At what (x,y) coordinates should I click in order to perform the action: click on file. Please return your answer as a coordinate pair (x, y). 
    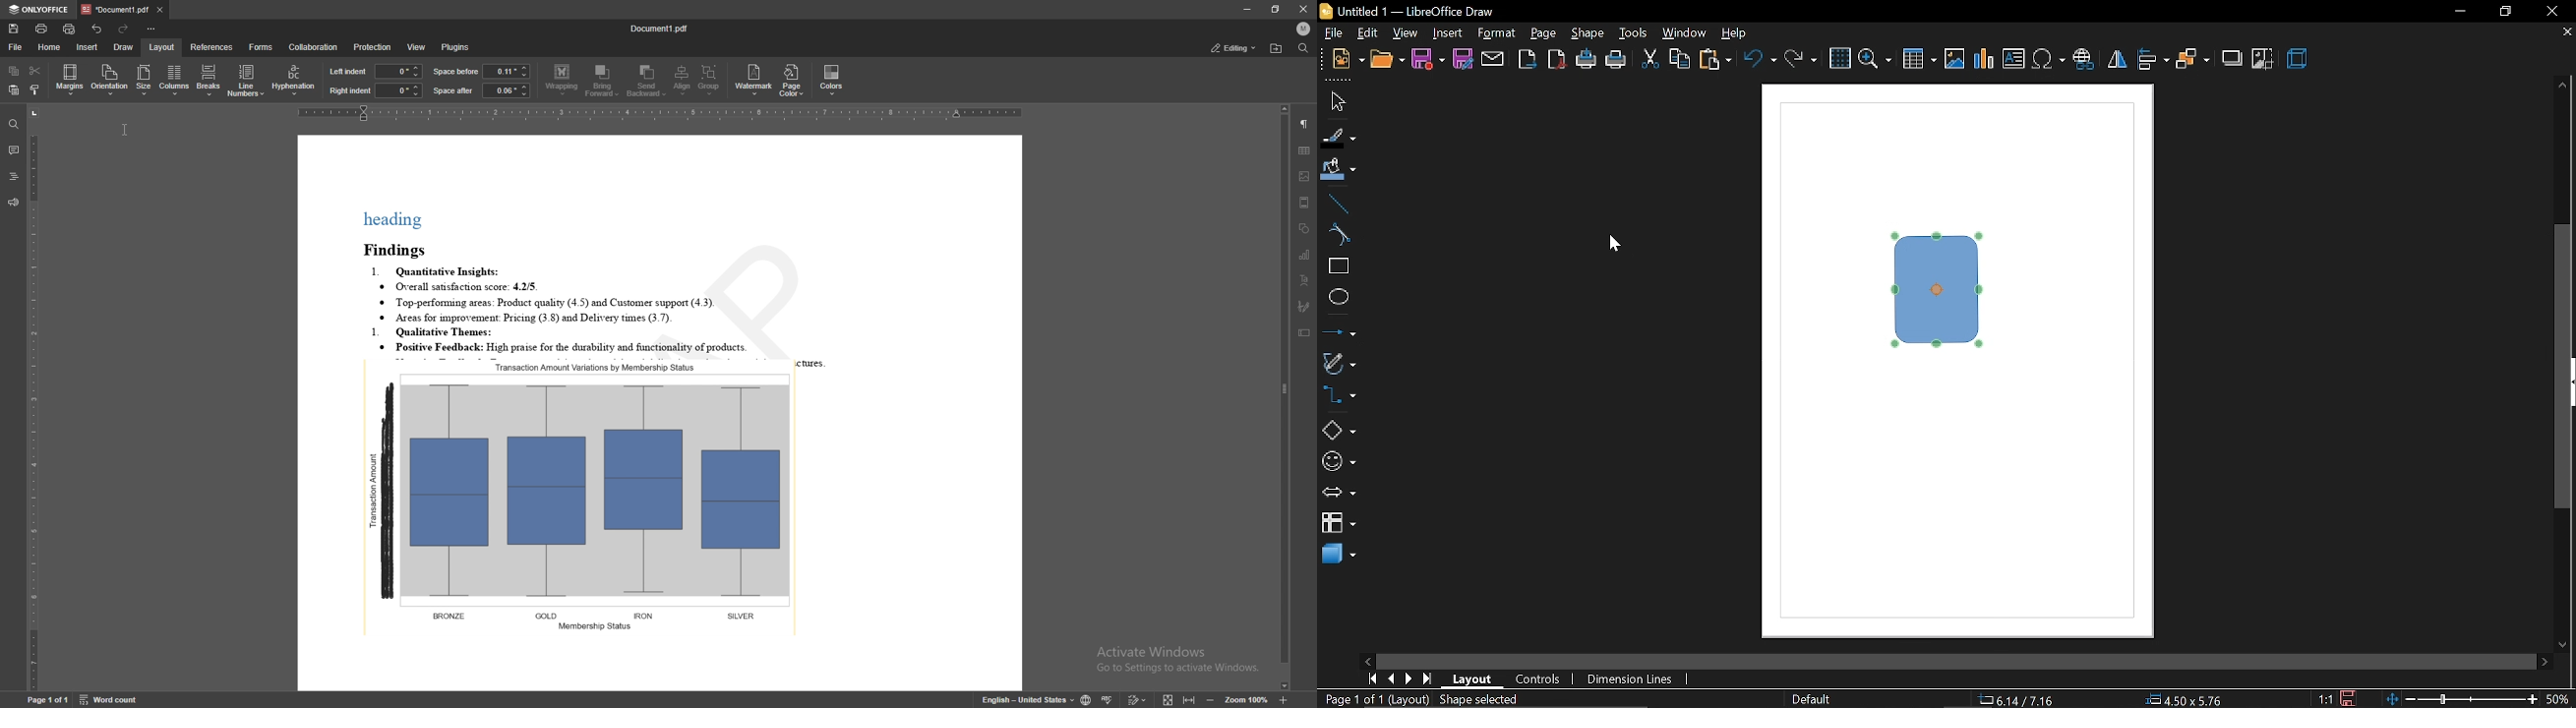
    Looking at the image, I should click on (17, 47).